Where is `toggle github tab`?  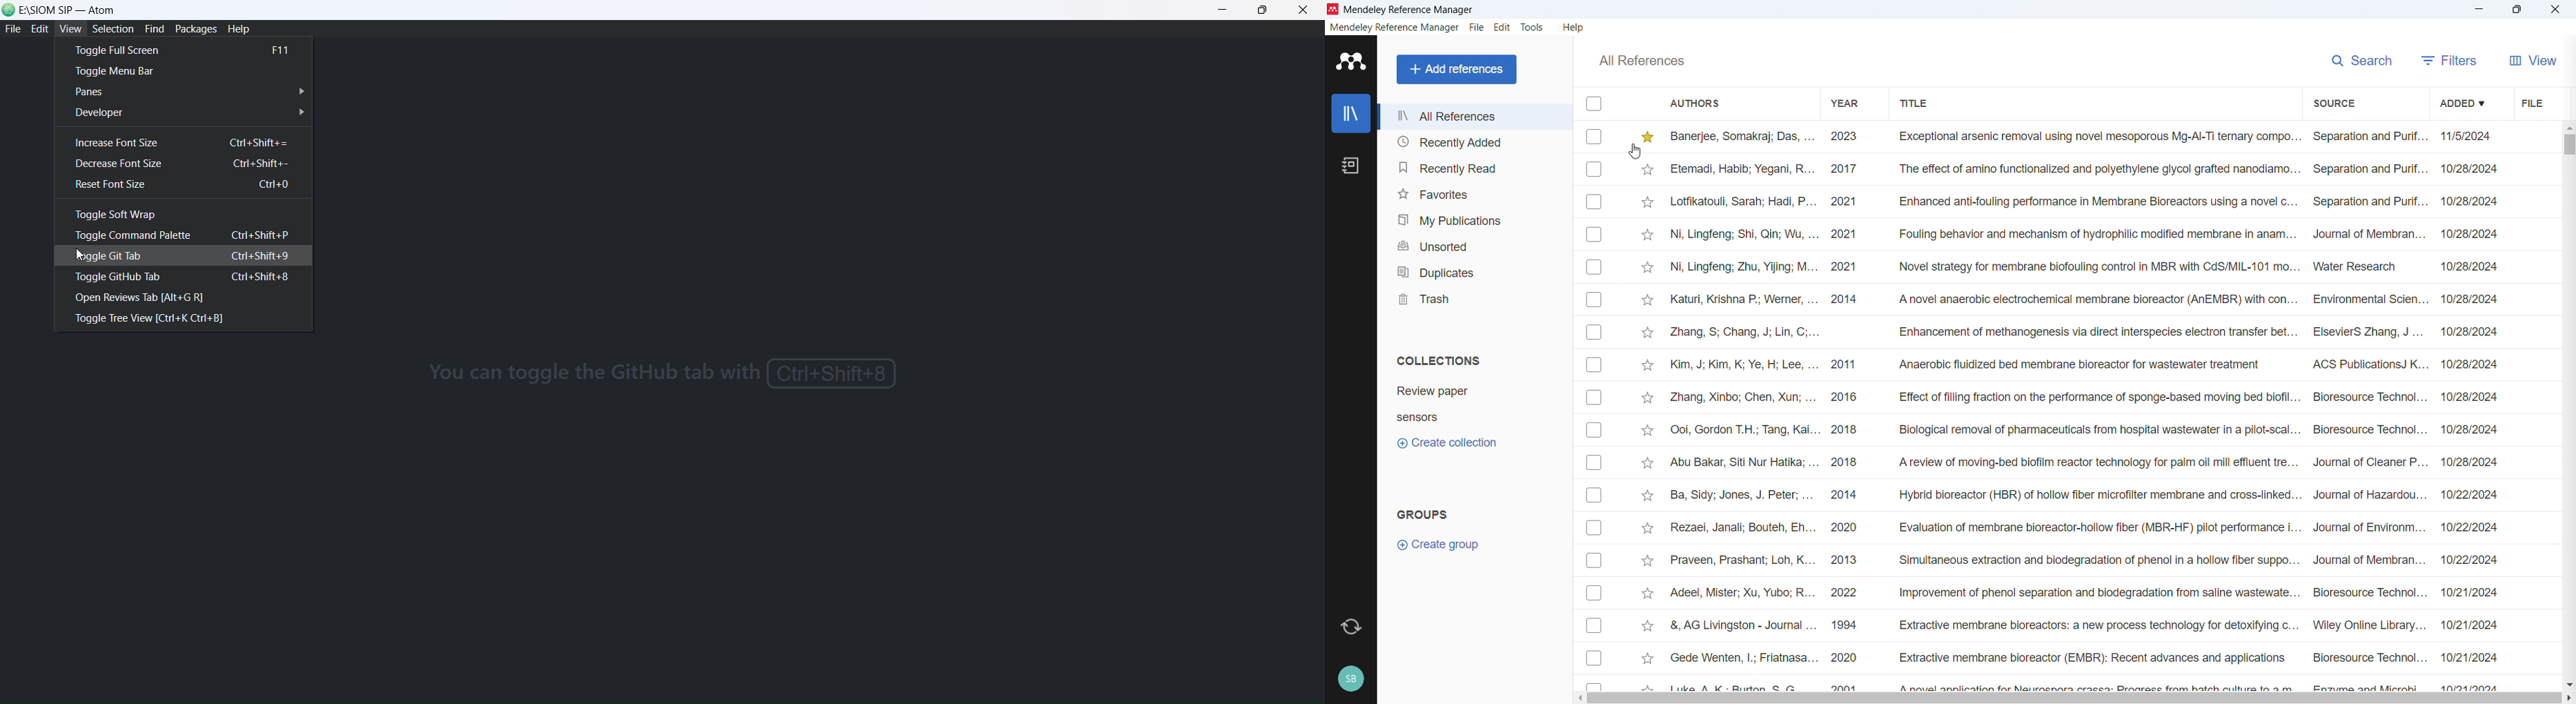 toggle github tab is located at coordinates (186, 275).